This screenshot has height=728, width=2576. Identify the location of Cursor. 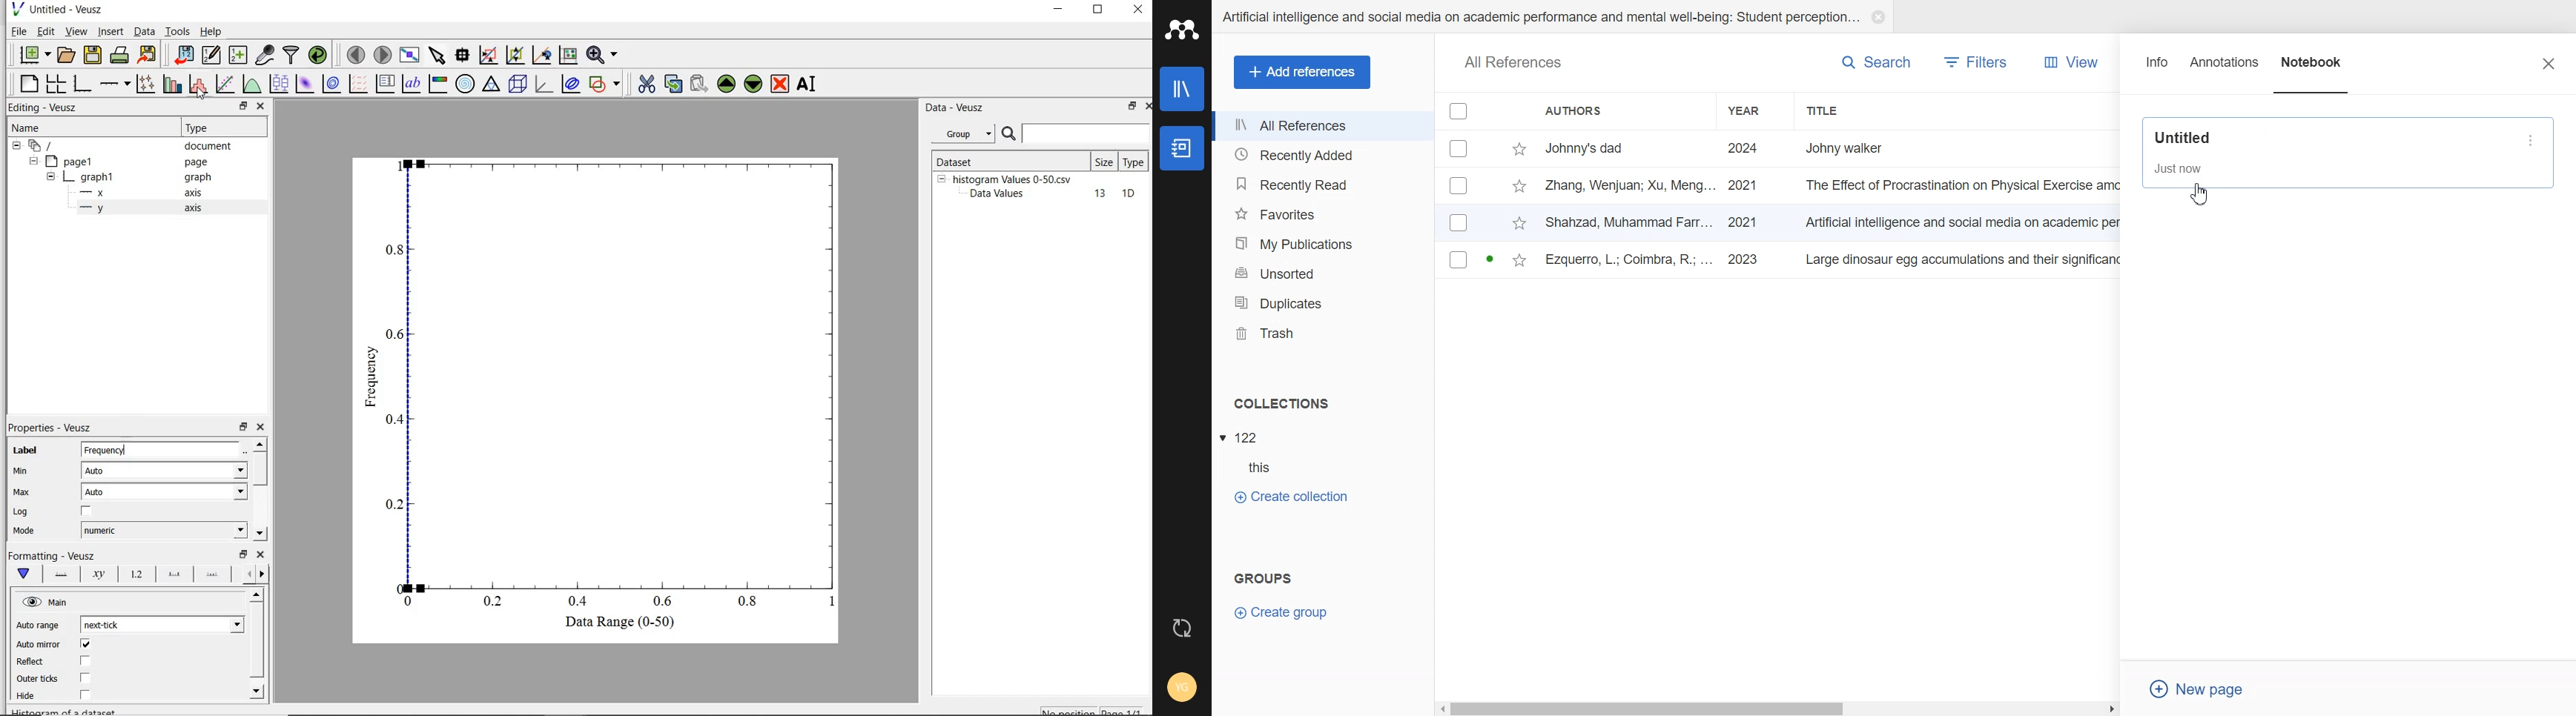
(2200, 192).